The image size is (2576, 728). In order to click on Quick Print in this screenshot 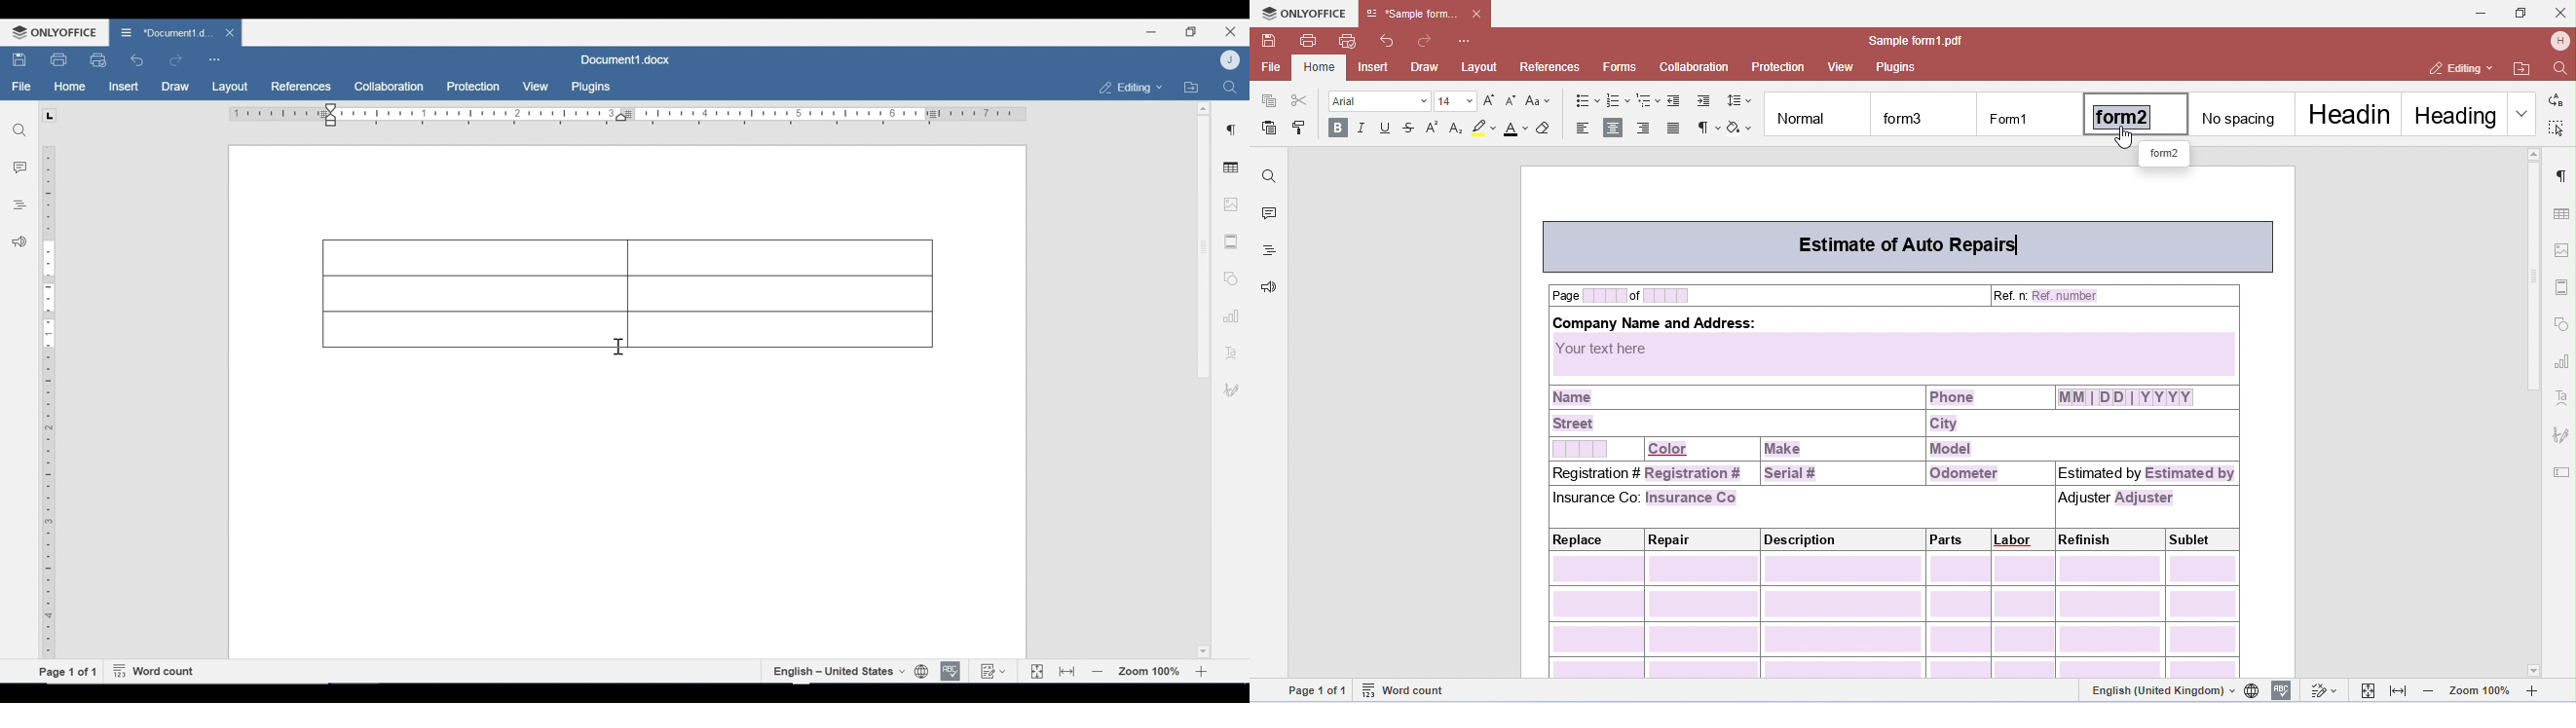, I will do `click(97, 59)`.